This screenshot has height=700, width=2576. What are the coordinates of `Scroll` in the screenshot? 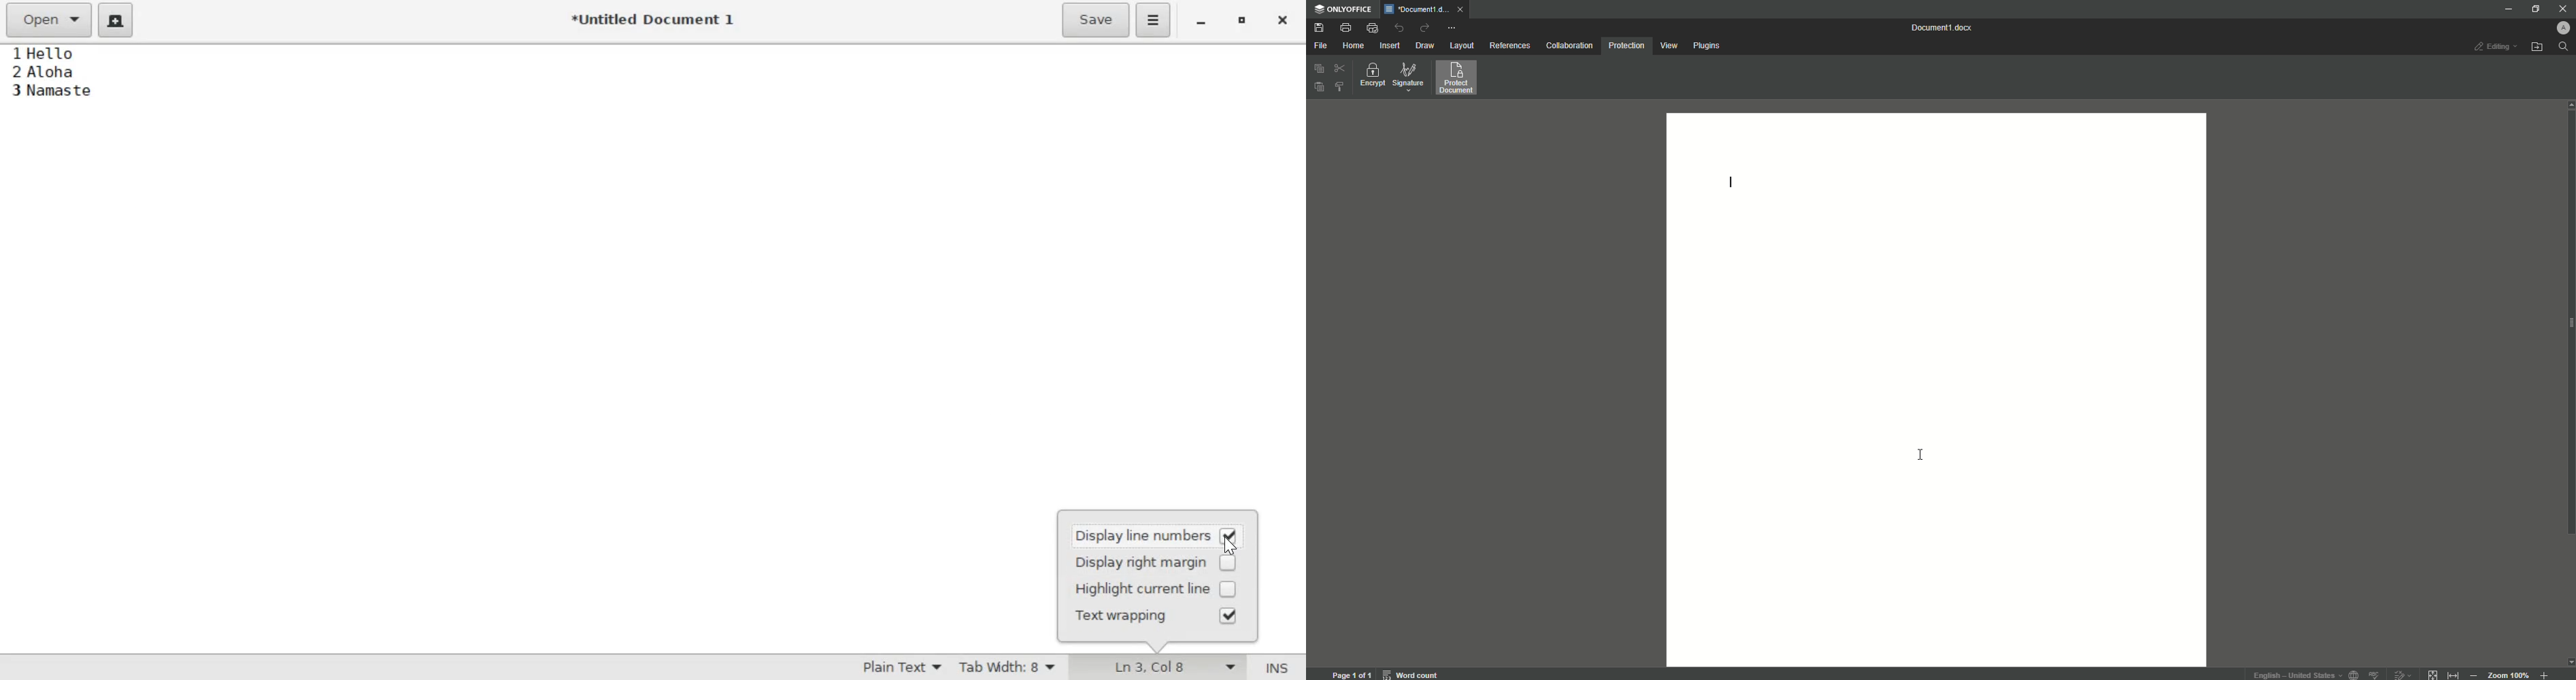 It's located at (2569, 355).